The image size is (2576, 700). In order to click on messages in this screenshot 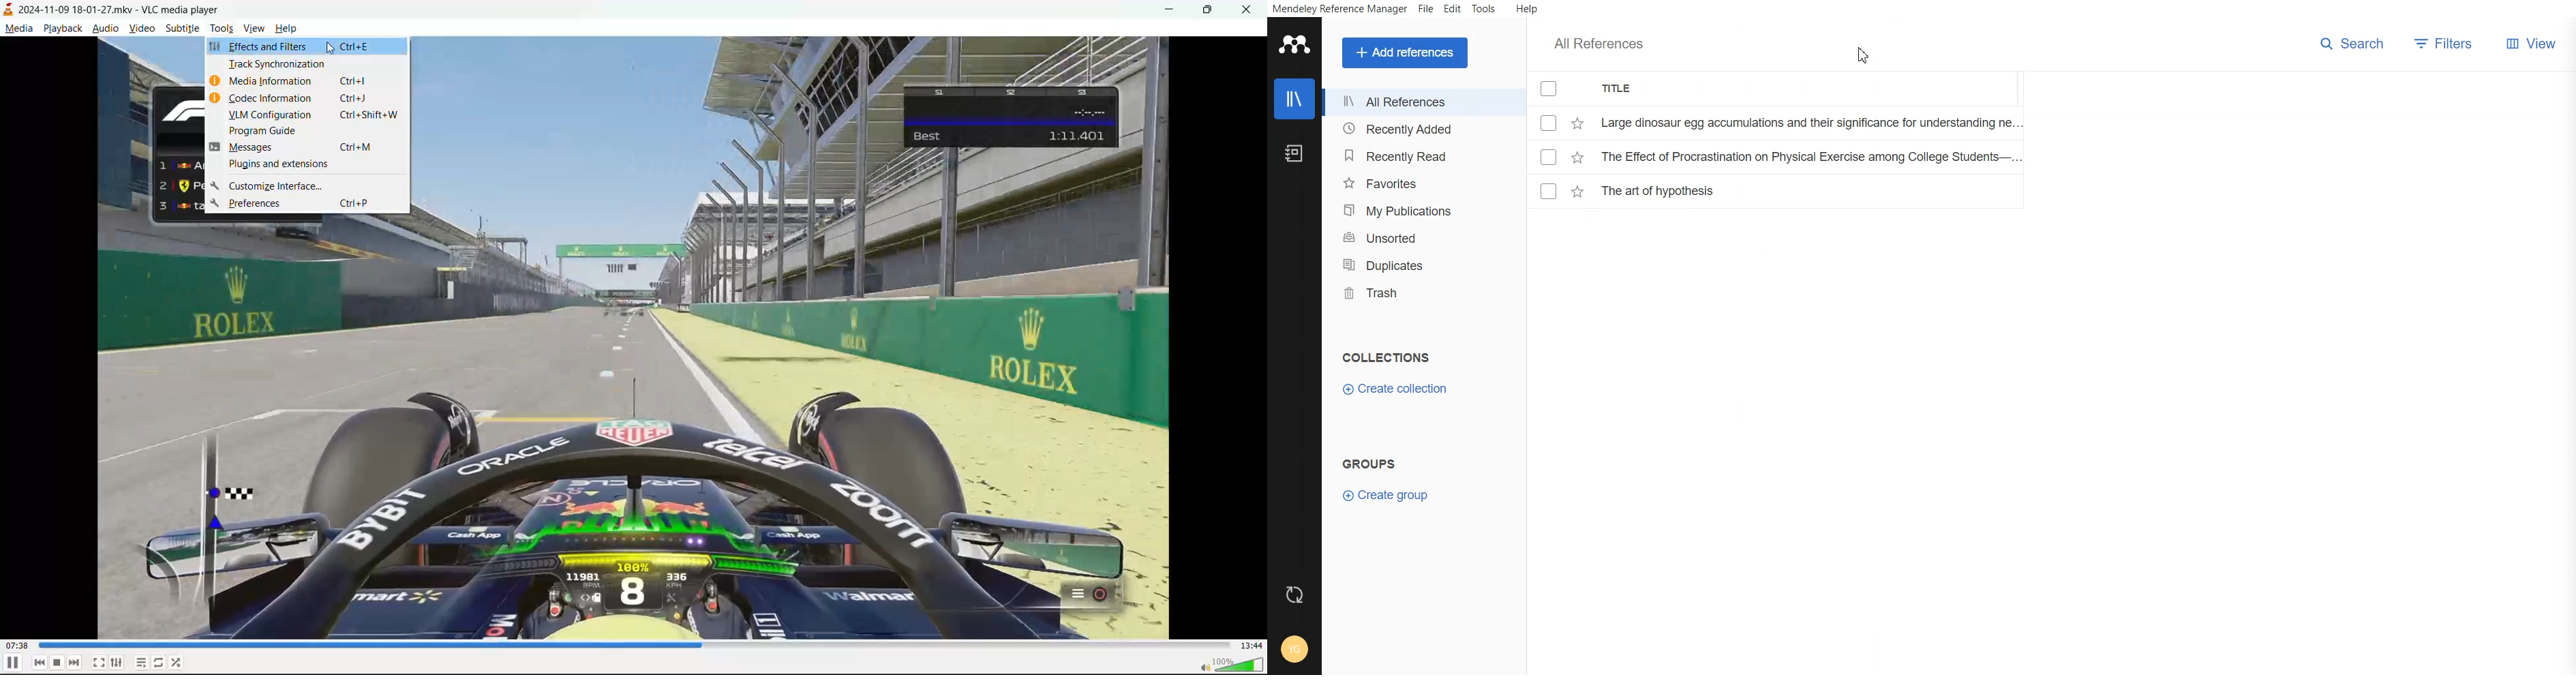, I will do `click(314, 146)`.